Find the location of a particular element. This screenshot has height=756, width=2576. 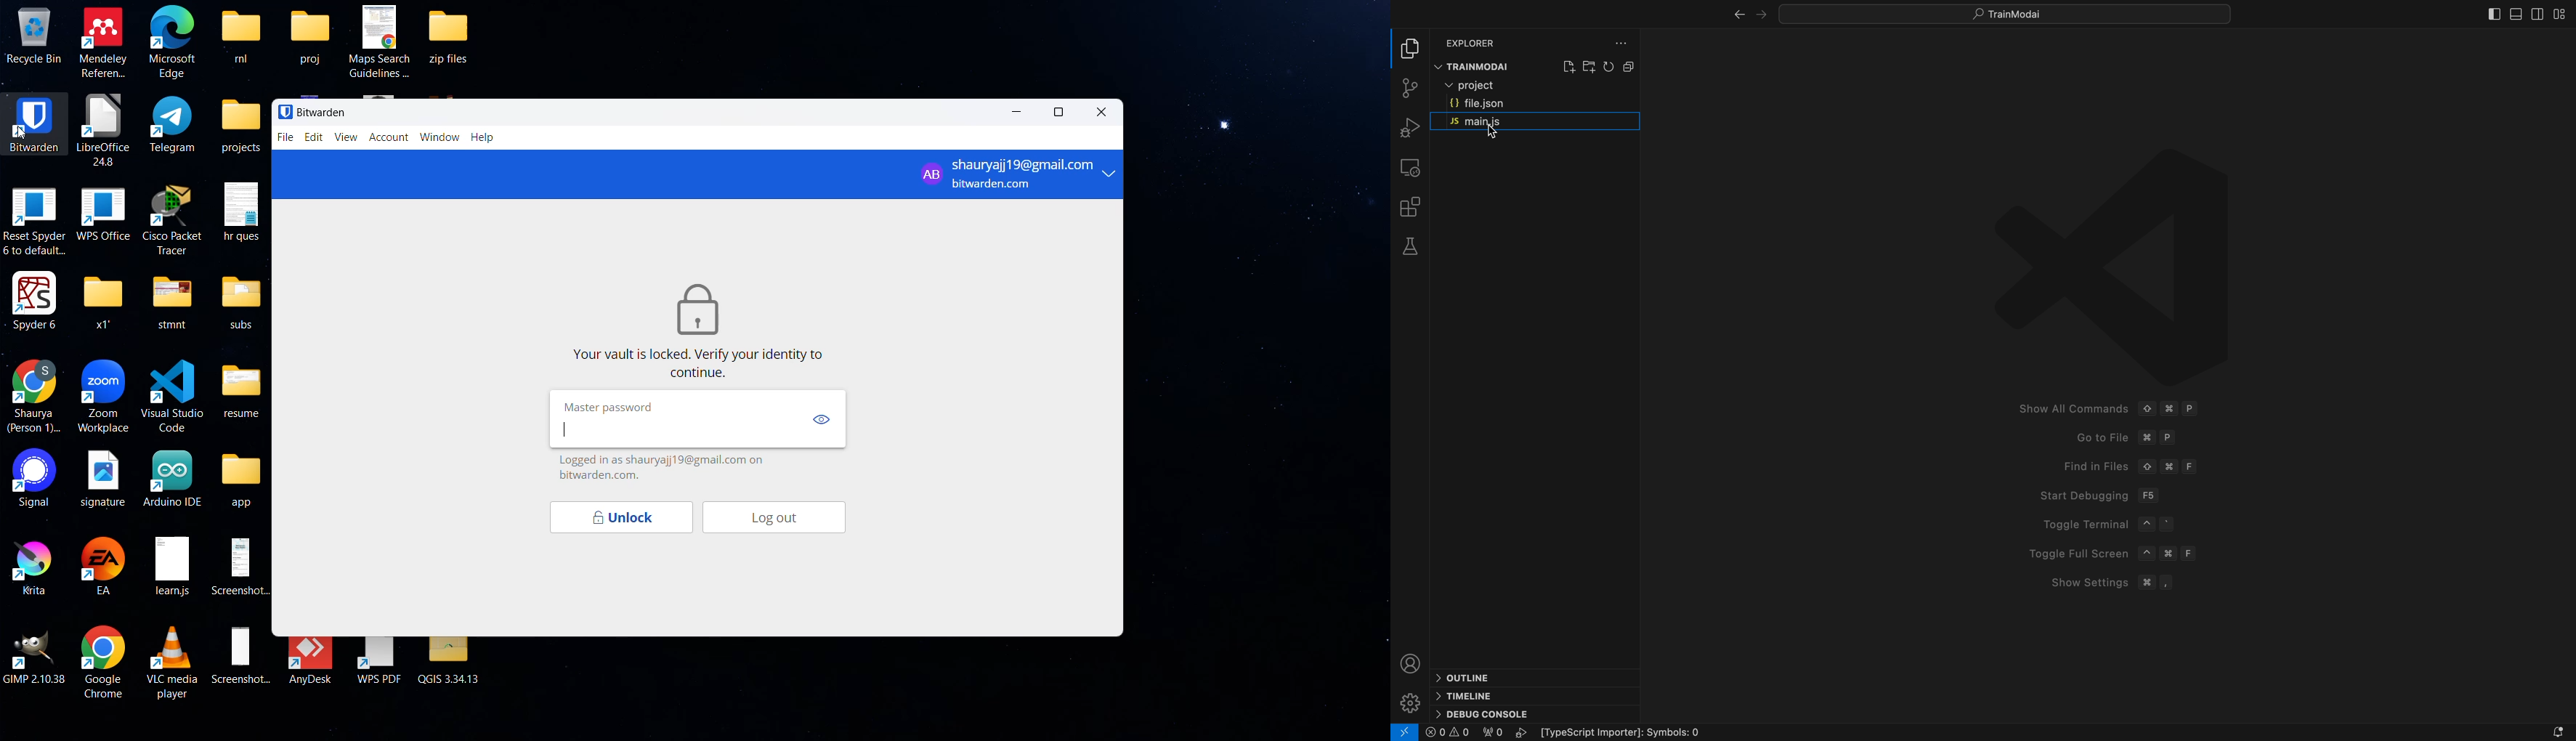

outline is located at coordinates (1471, 678).